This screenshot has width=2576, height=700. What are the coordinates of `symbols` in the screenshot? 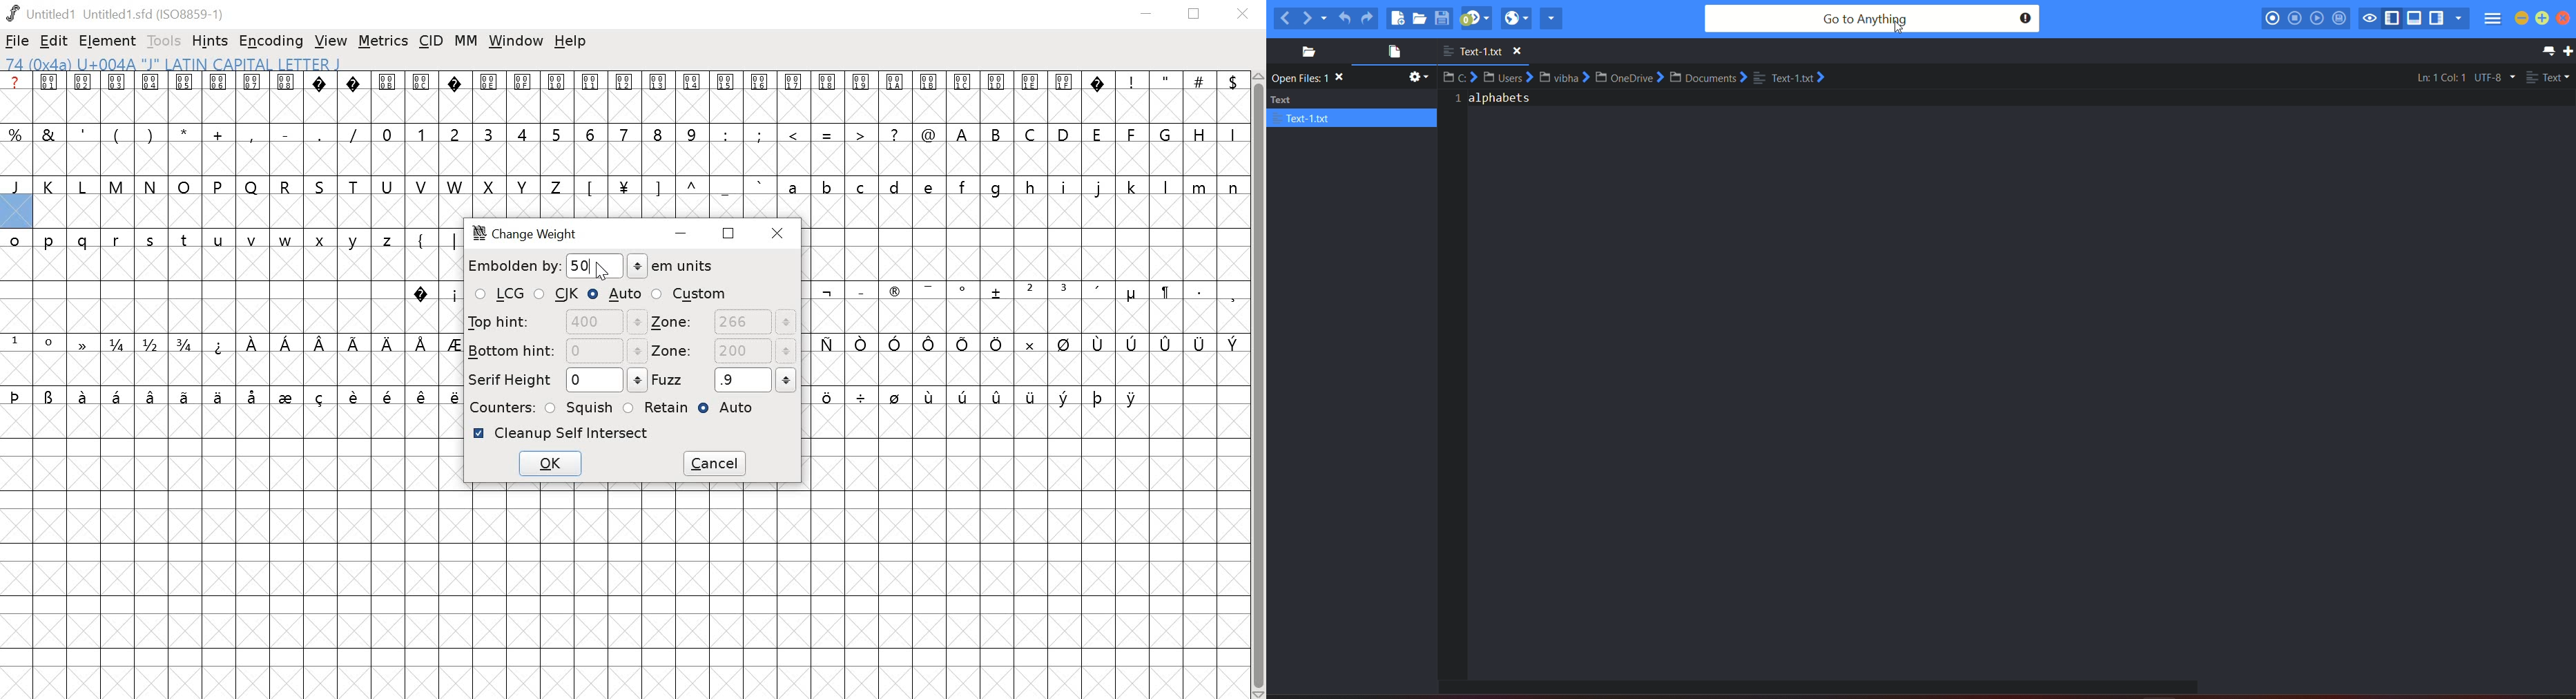 It's located at (233, 396).